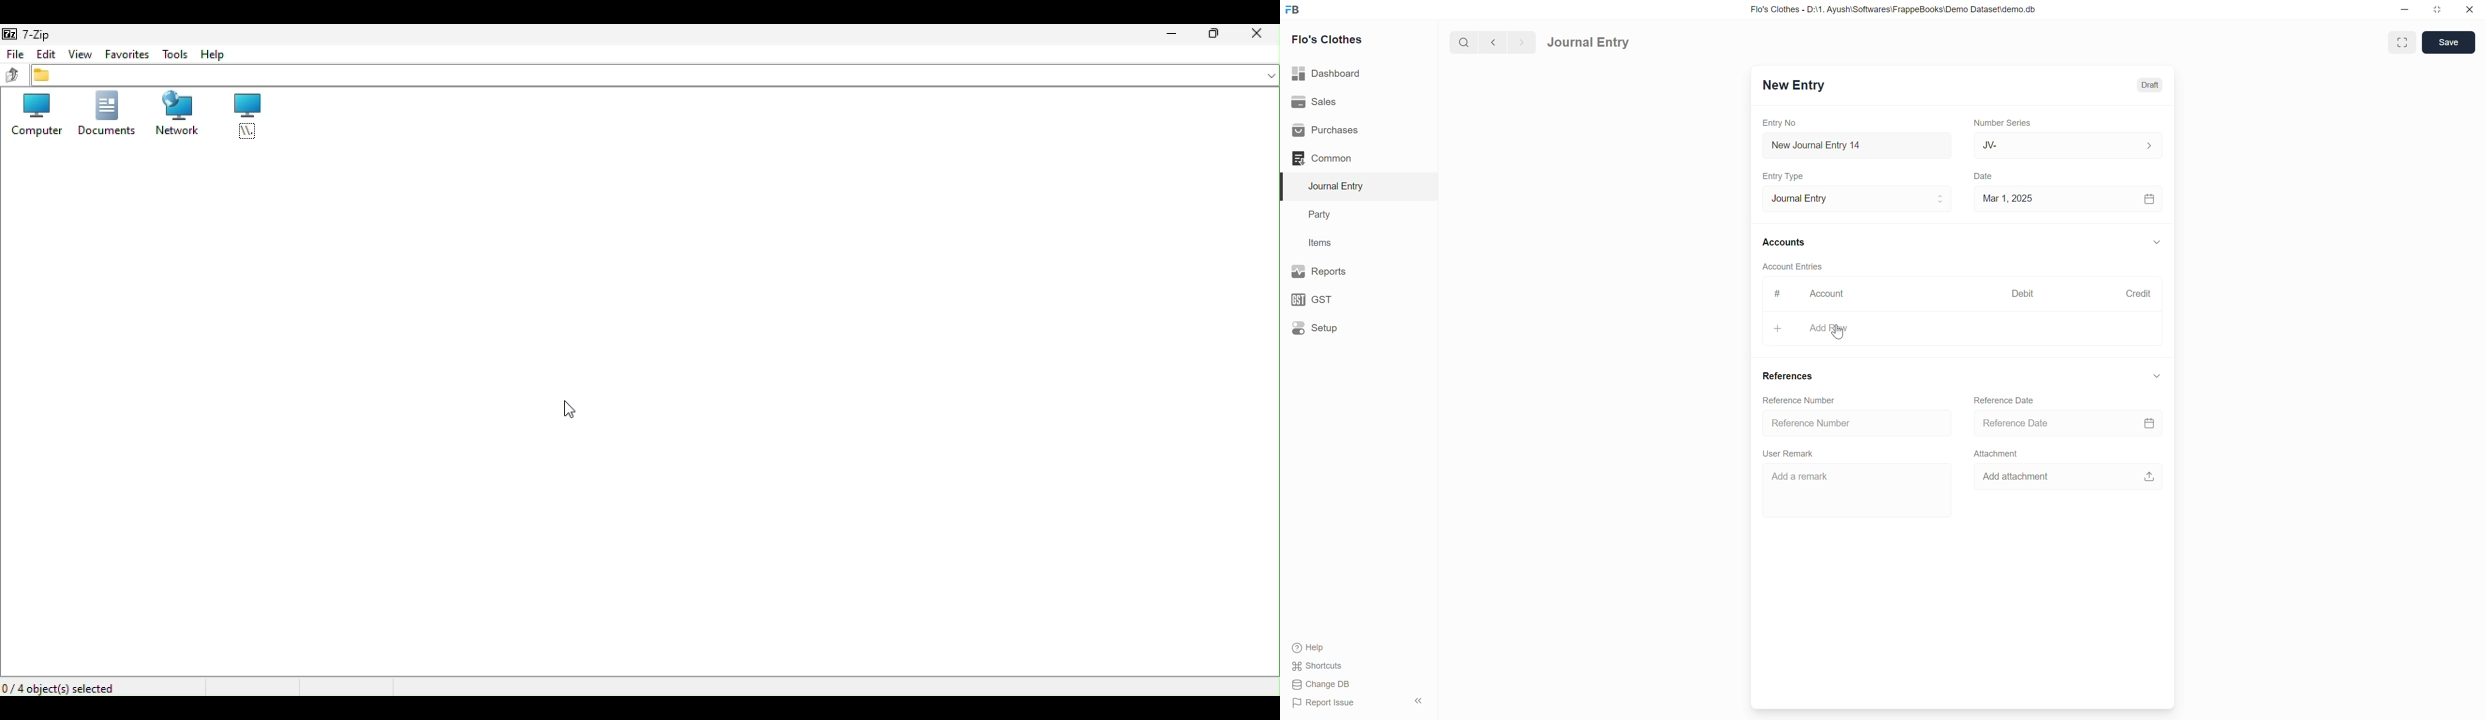 This screenshot has width=2492, height=728. I want to click on Add a remark, so click(1853, 488).